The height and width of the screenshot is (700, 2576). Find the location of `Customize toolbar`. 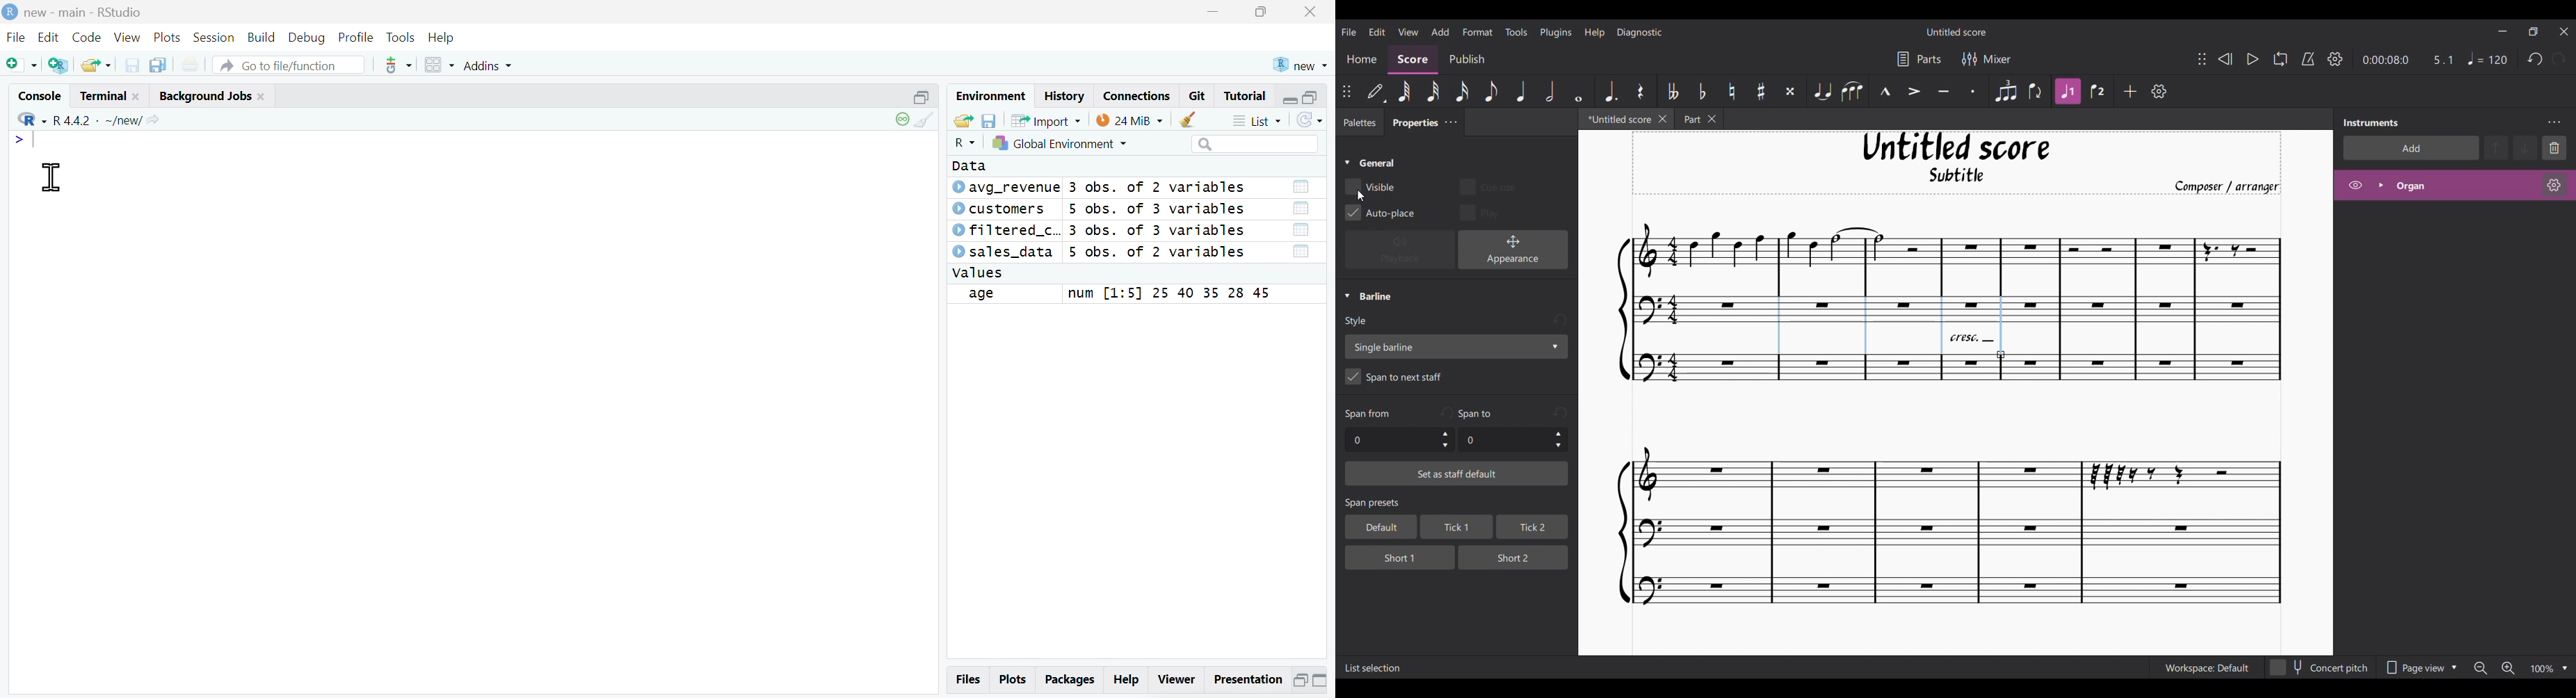

Customize toolbar is located at coordinates (2160, 91).